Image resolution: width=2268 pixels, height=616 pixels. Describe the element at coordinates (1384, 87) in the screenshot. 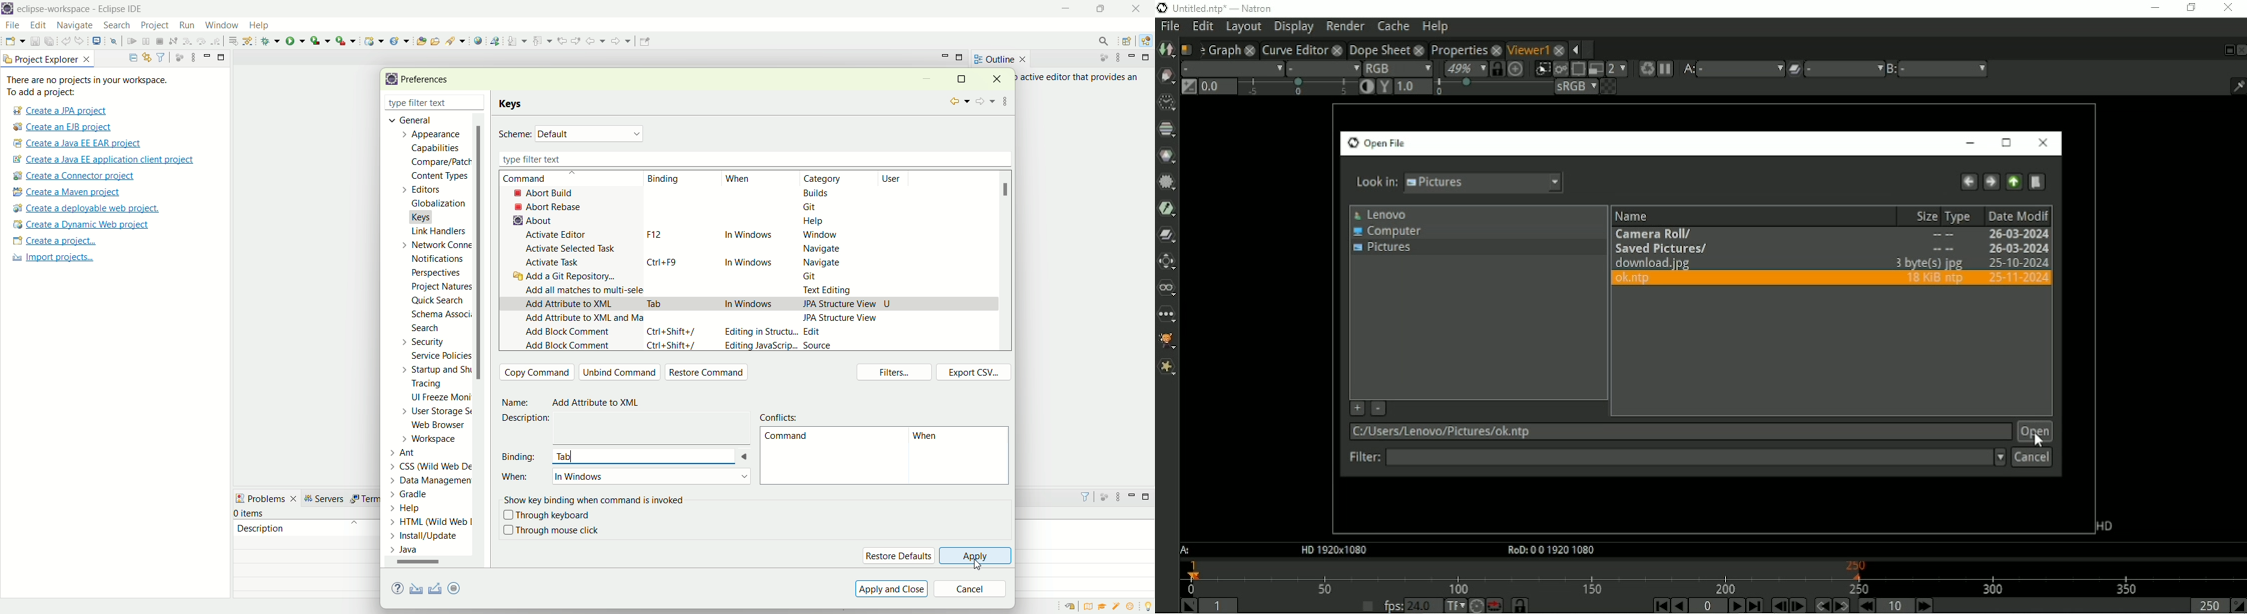

I see `Gamma correction` at that location.